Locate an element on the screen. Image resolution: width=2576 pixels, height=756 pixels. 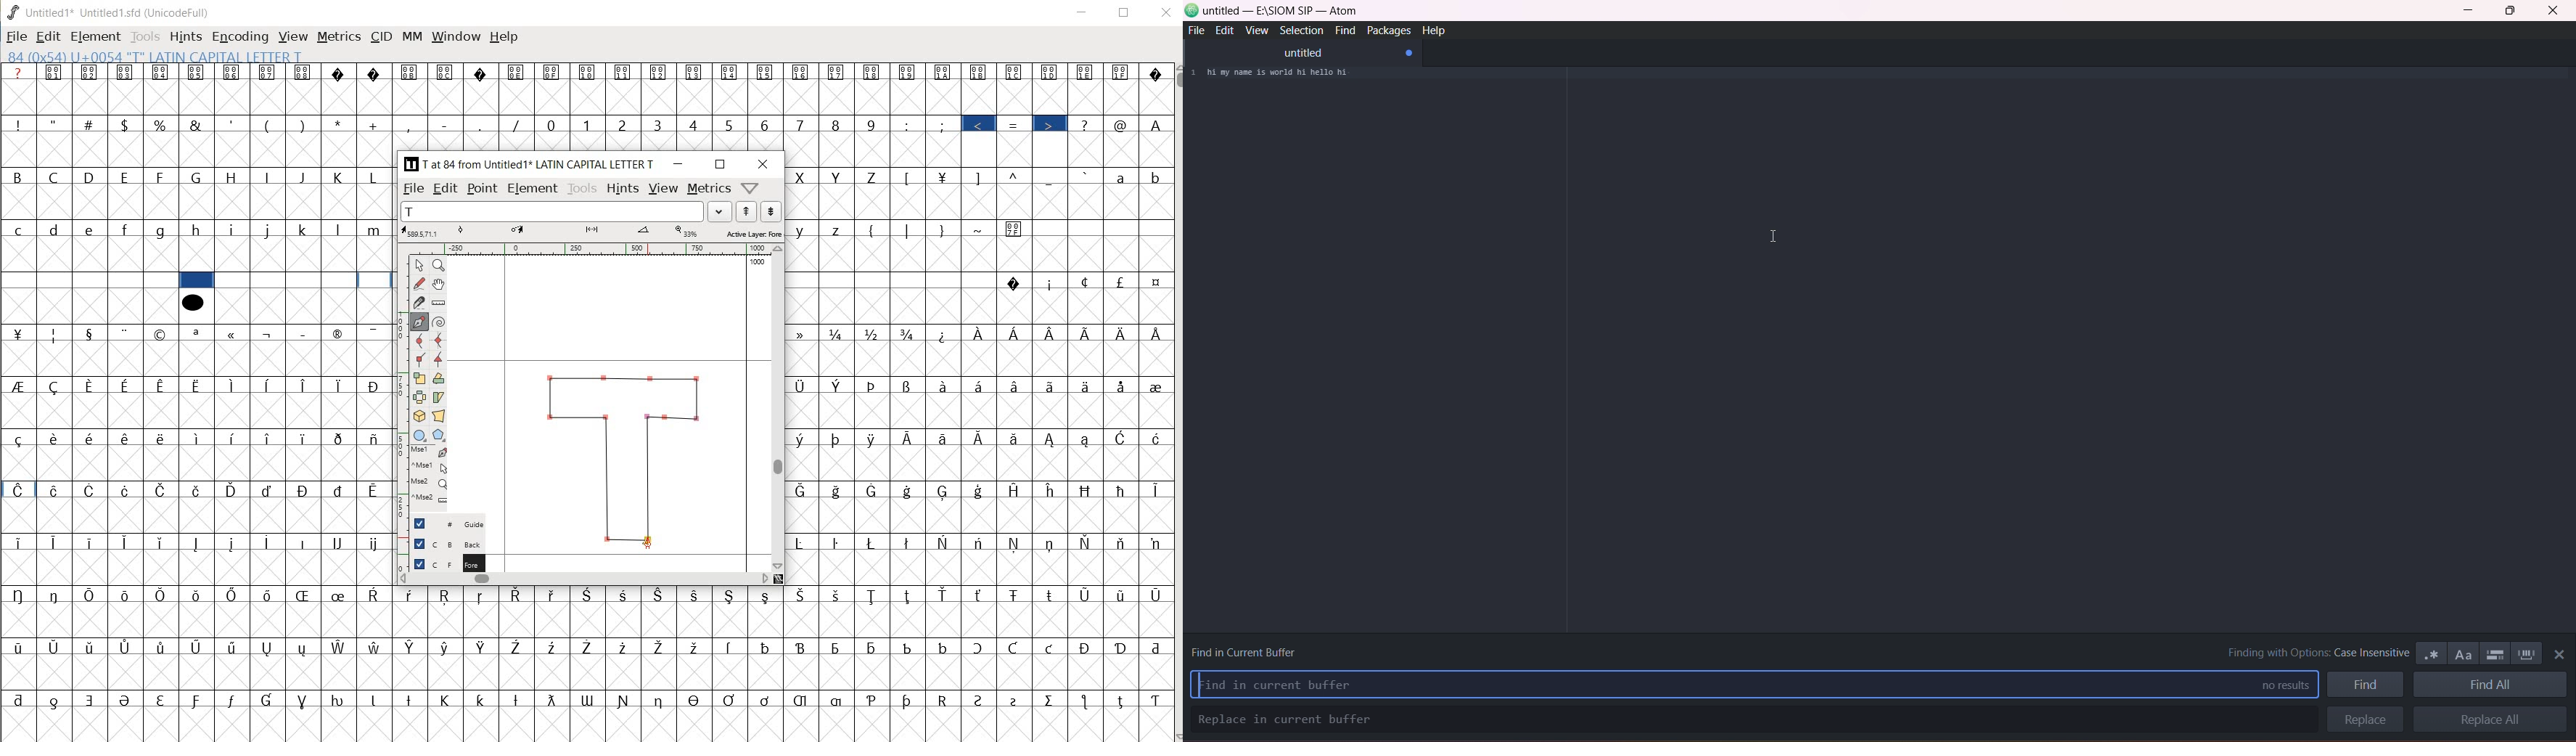
/ is located at coordinates (517, 125).